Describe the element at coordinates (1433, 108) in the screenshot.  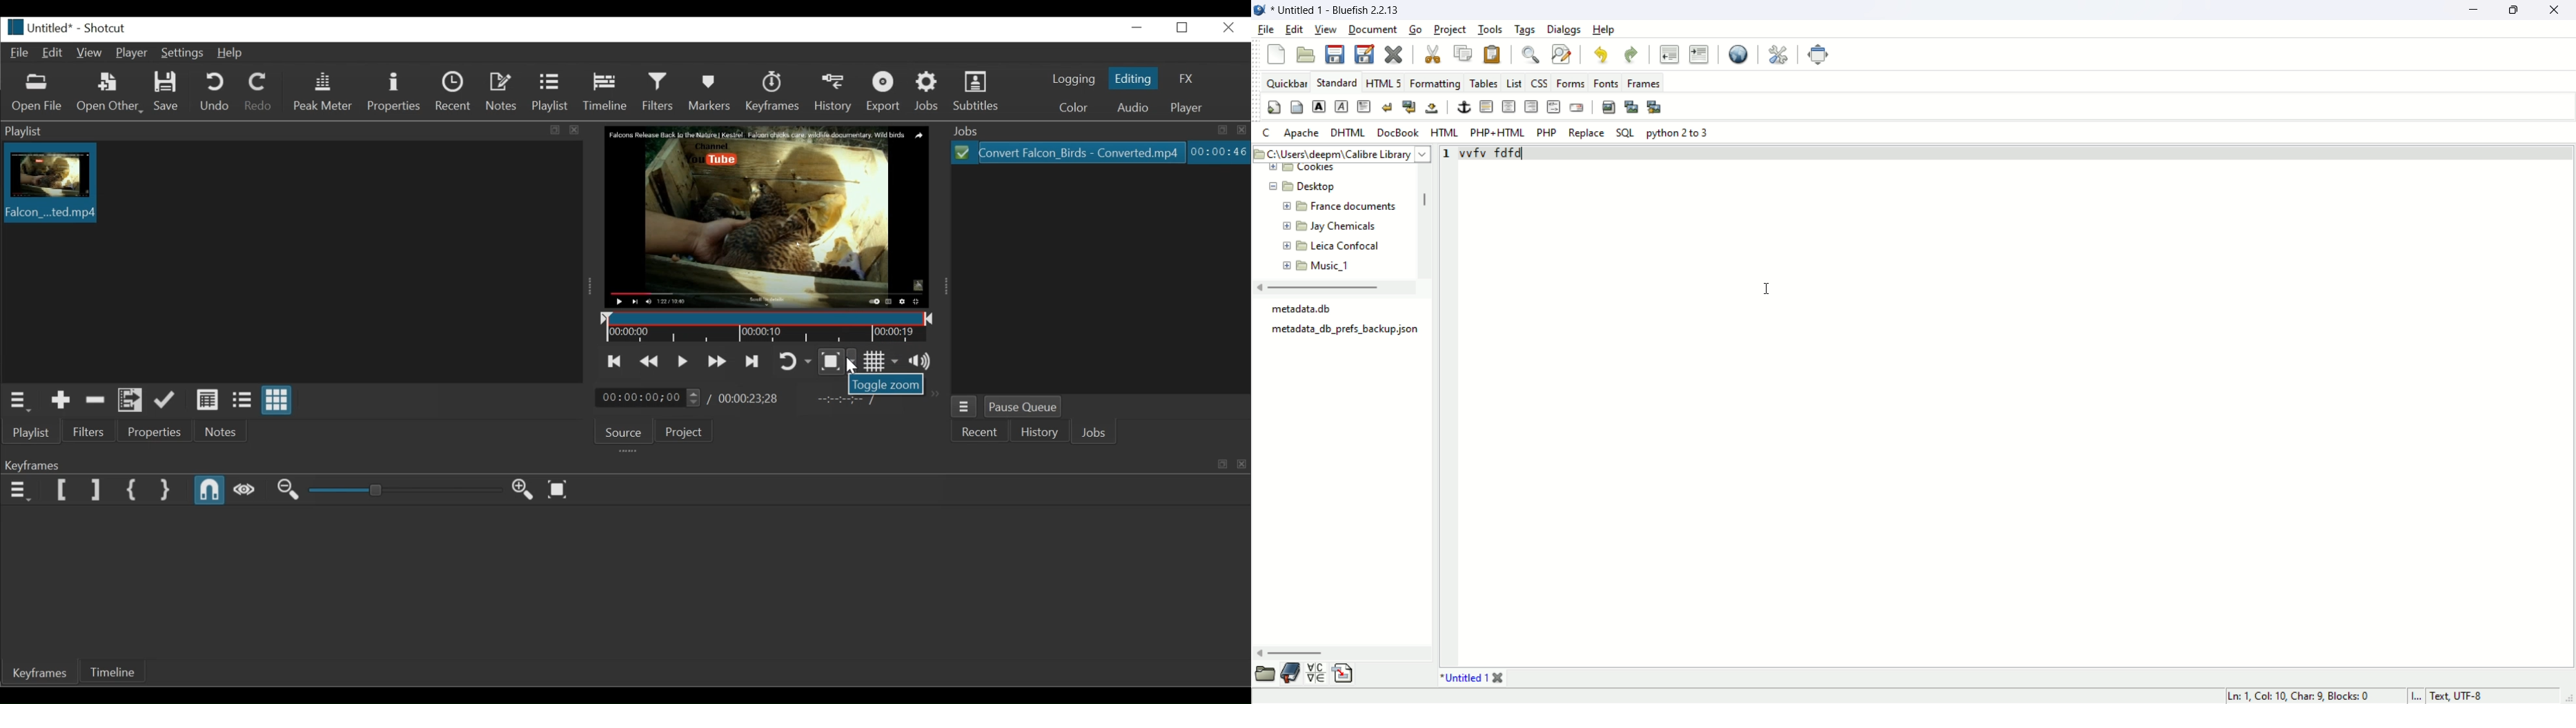
I see `non breaking space` at that location.